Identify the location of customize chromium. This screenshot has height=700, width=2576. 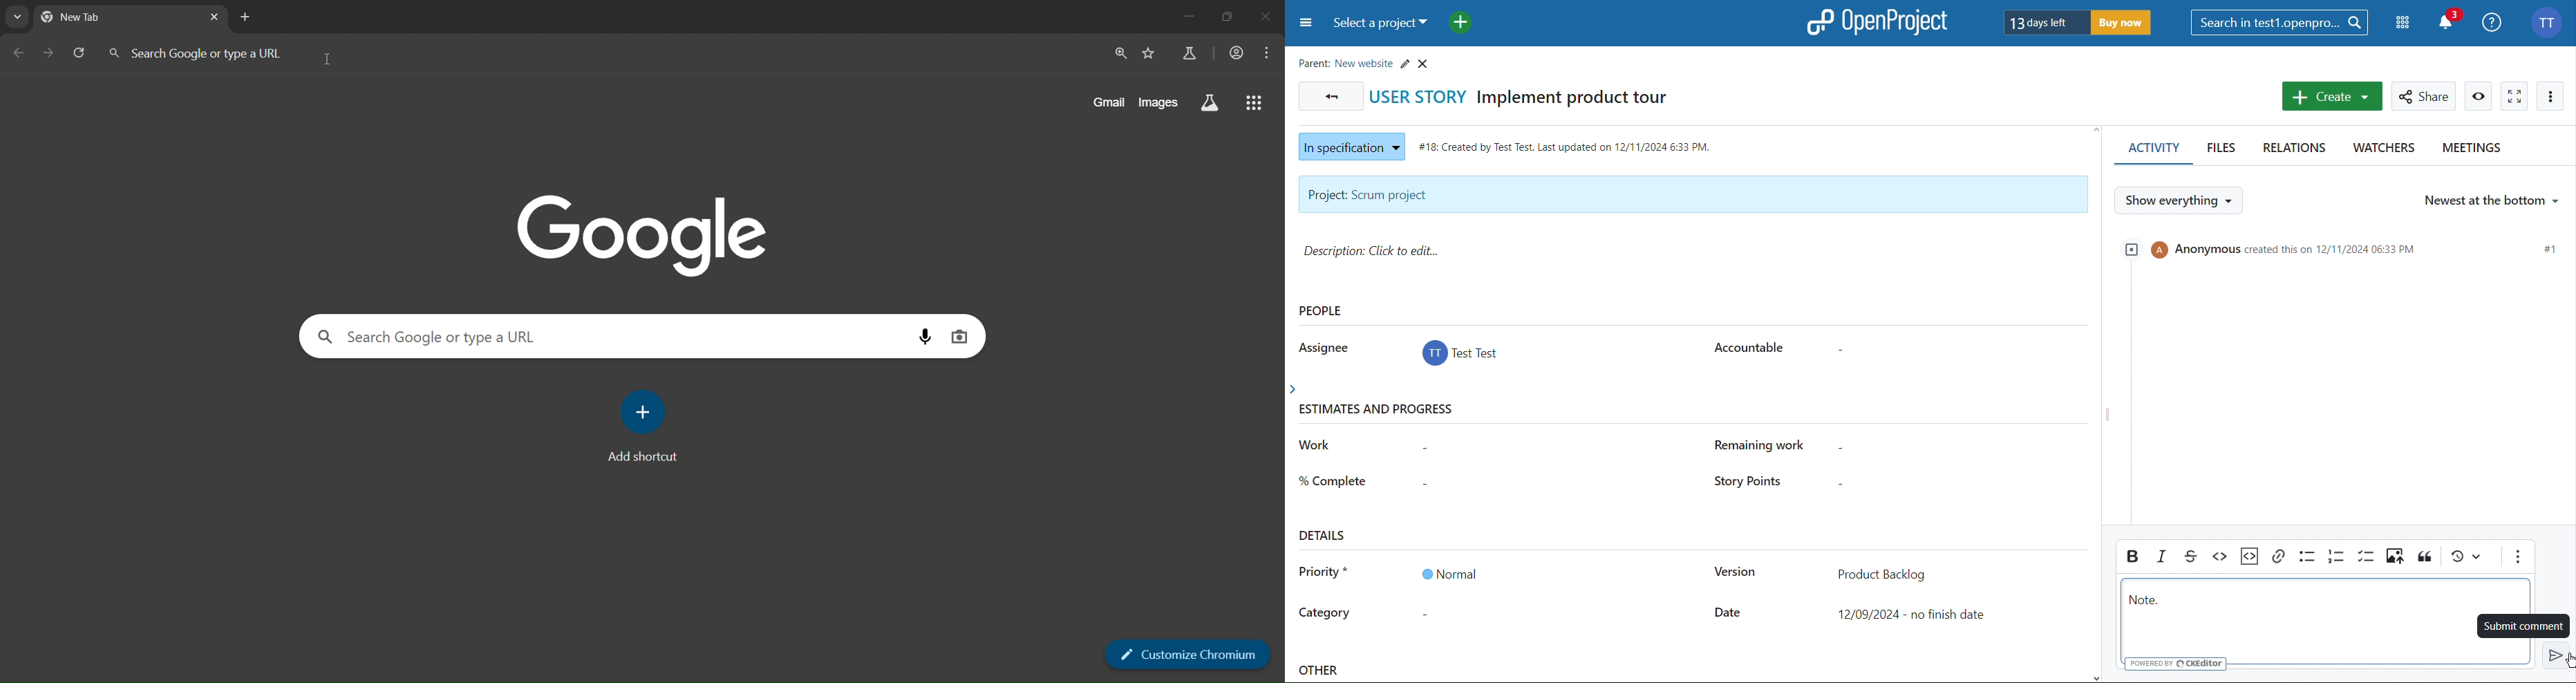
(1193, 655).